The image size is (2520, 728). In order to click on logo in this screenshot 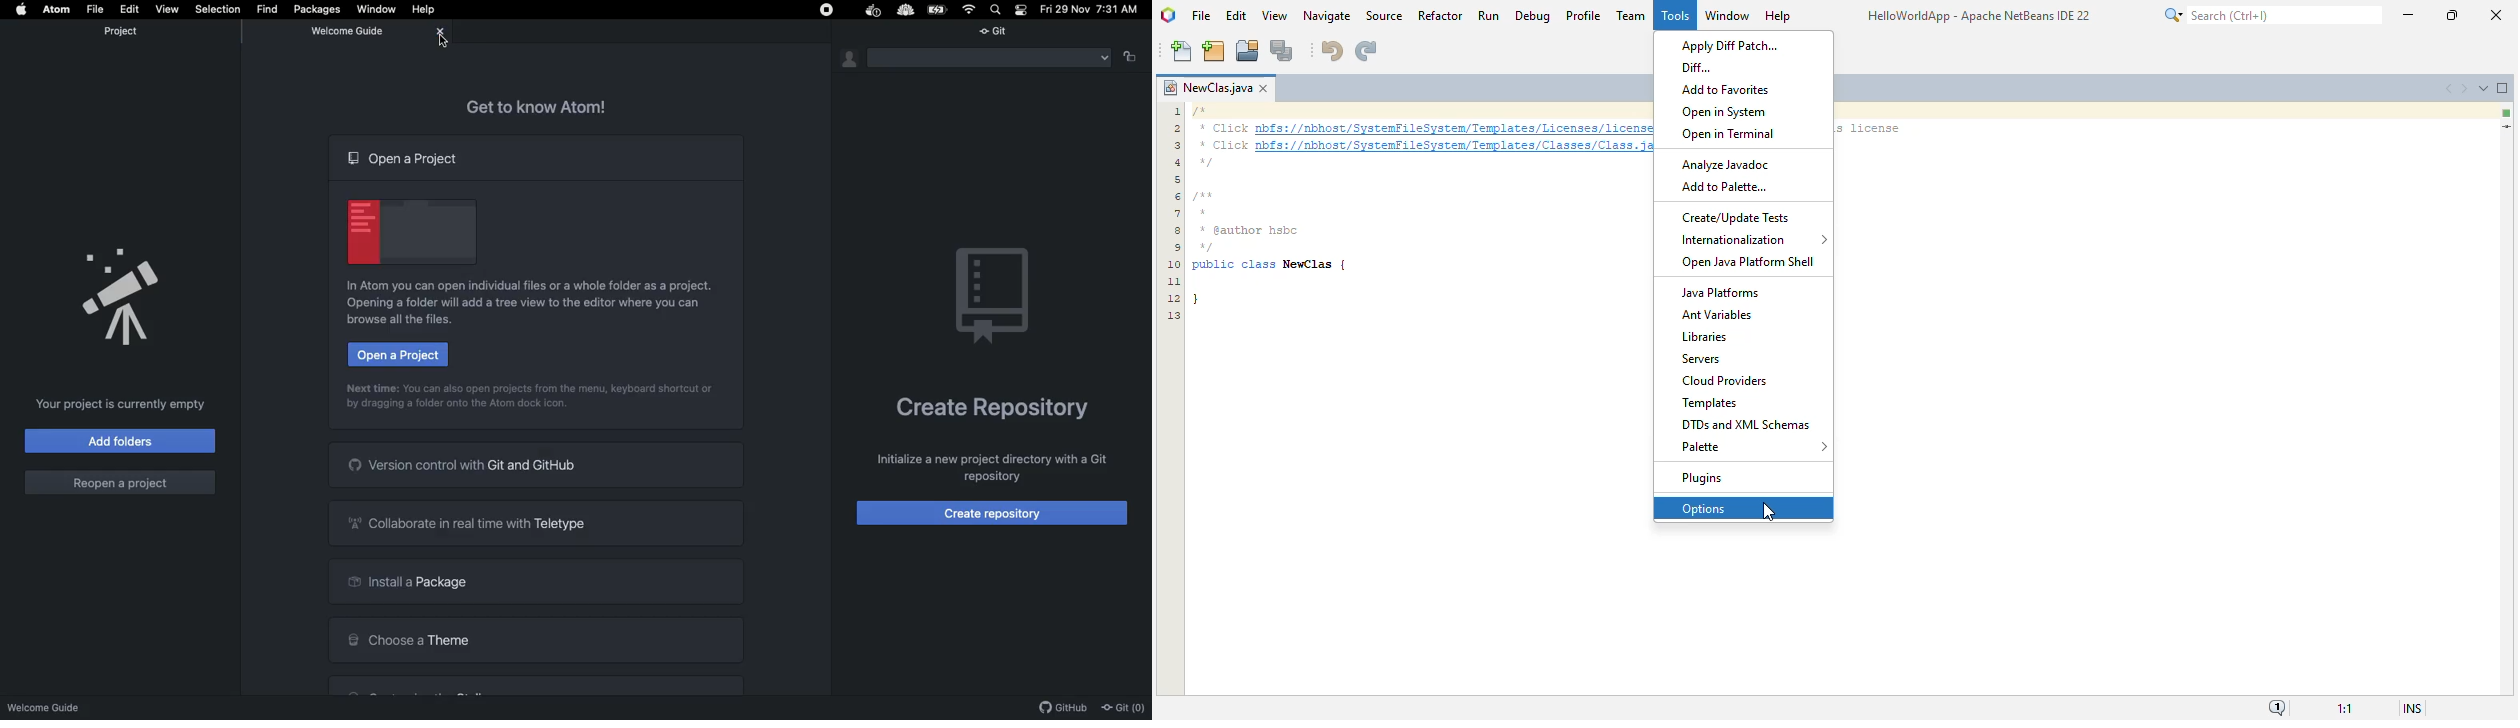, I will do `click(1168, 15)`.